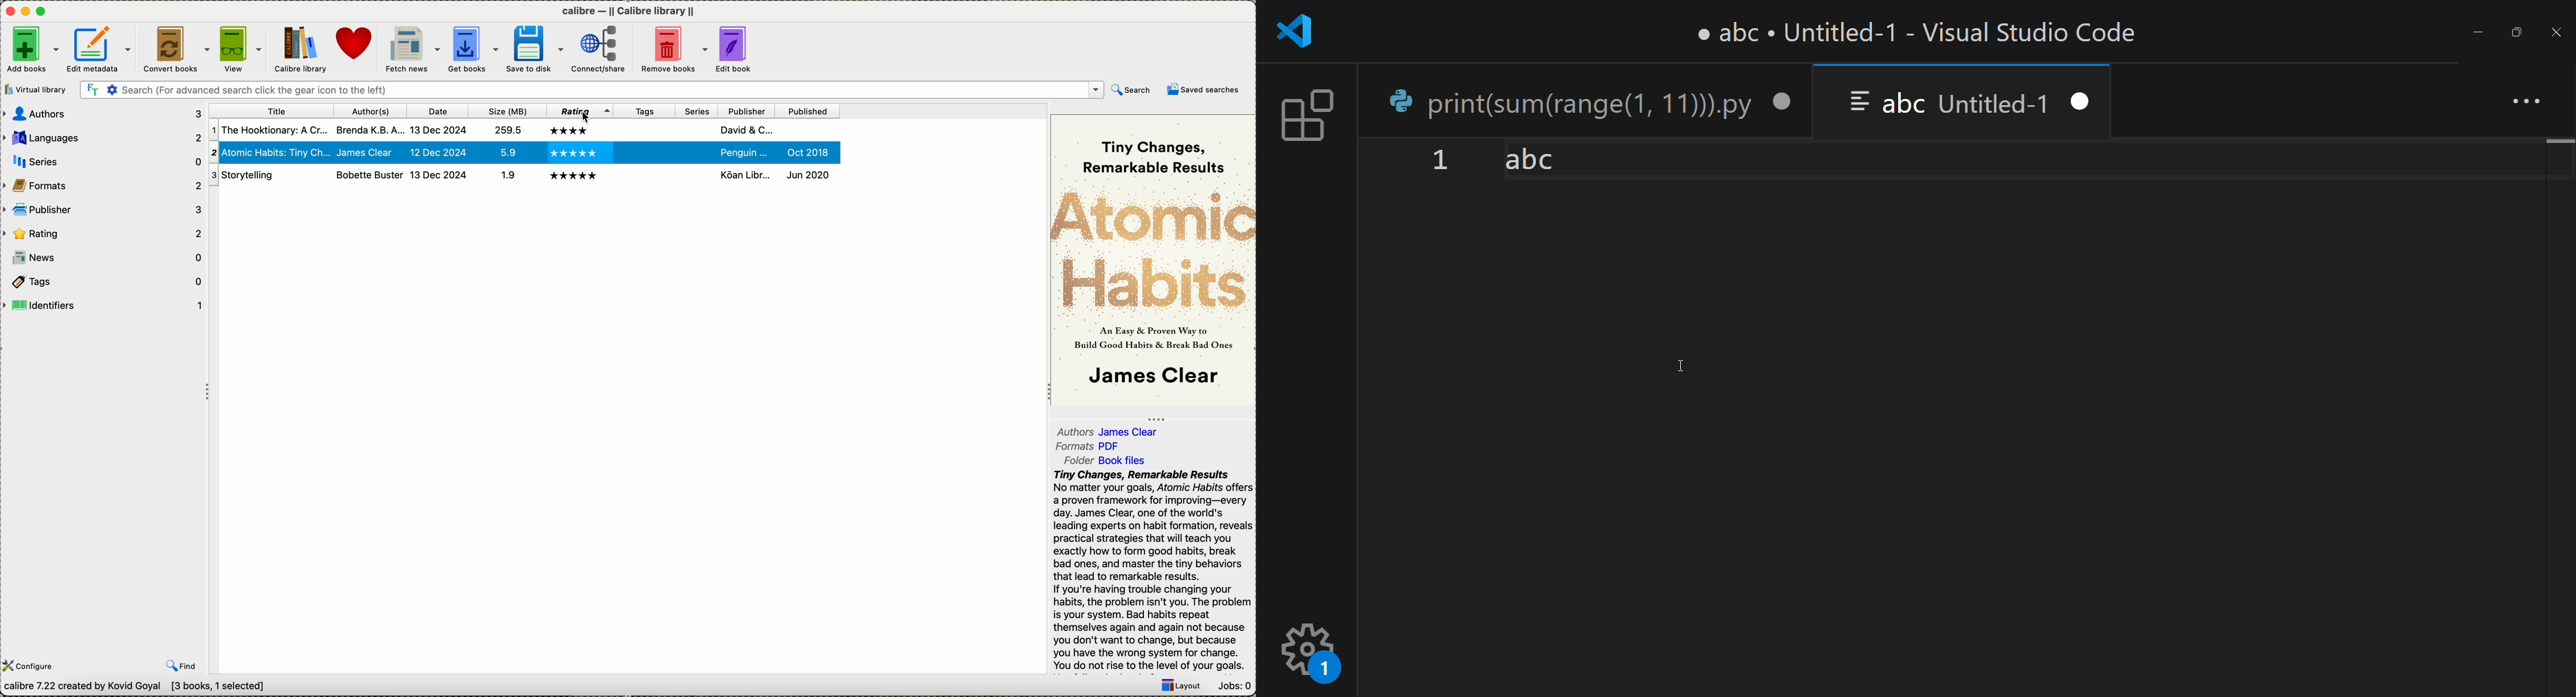 The width and height of the screenshot is (2576, 700). I want to click on close program, so click(9, 10).